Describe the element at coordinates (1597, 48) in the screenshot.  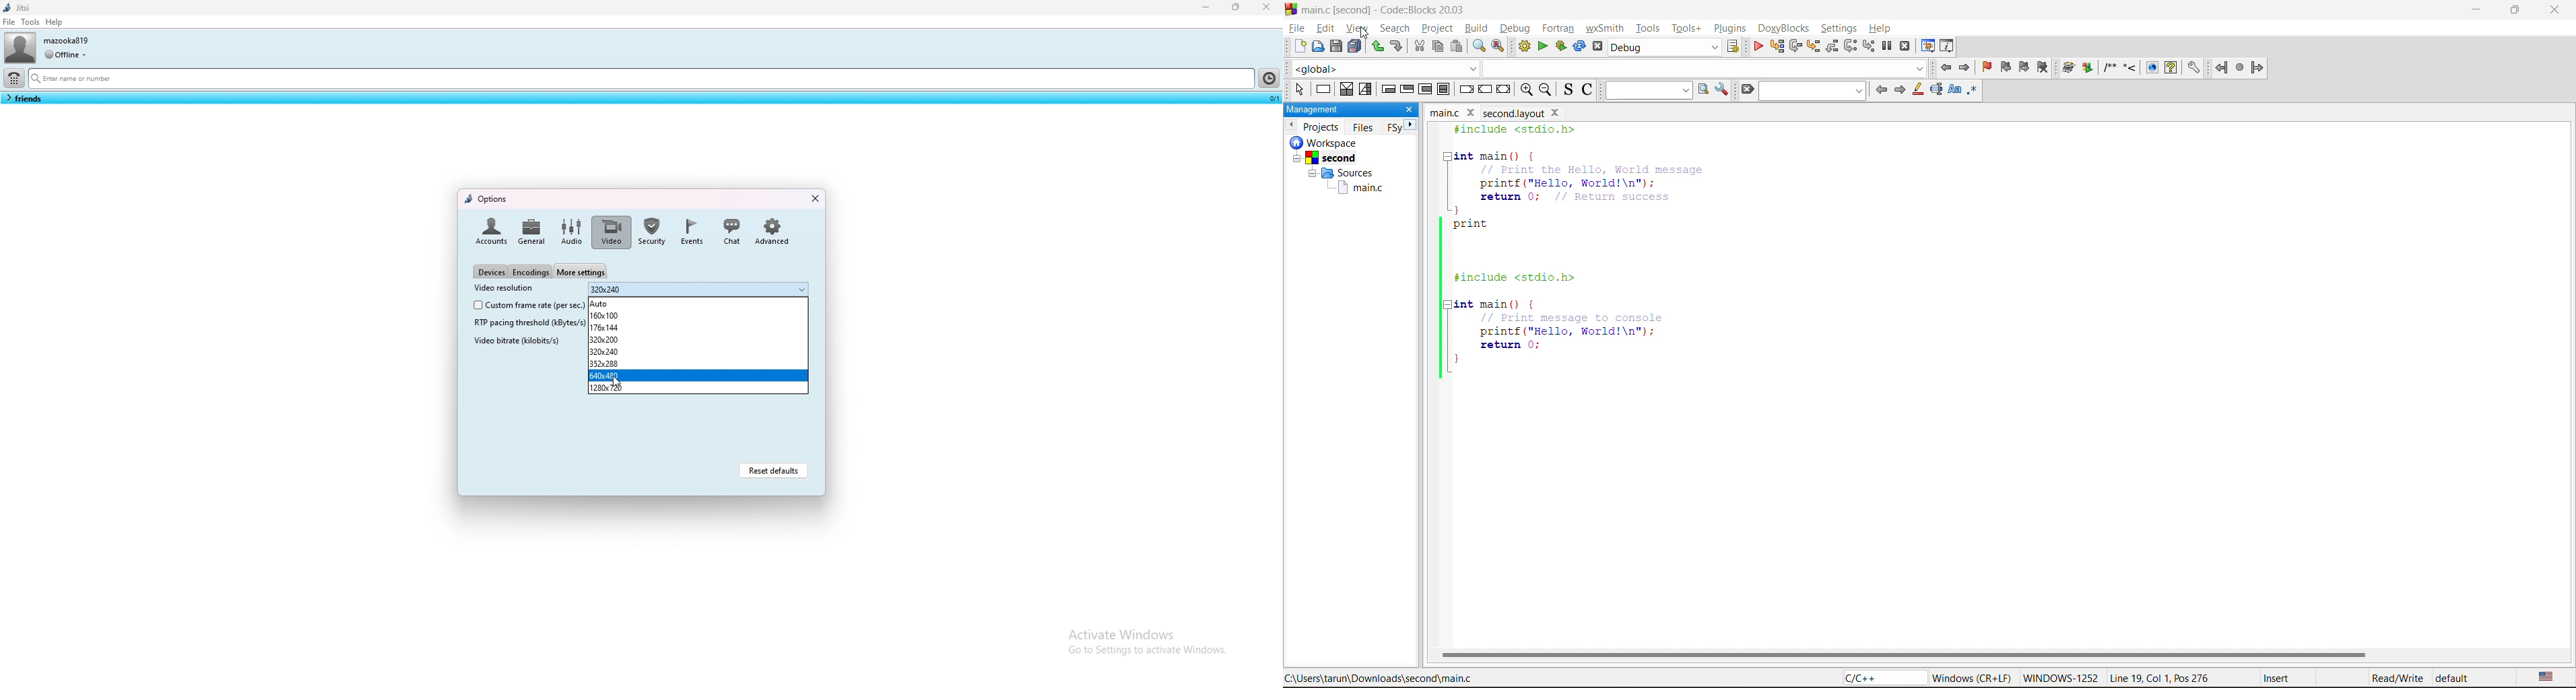
I see `abort` at that location.